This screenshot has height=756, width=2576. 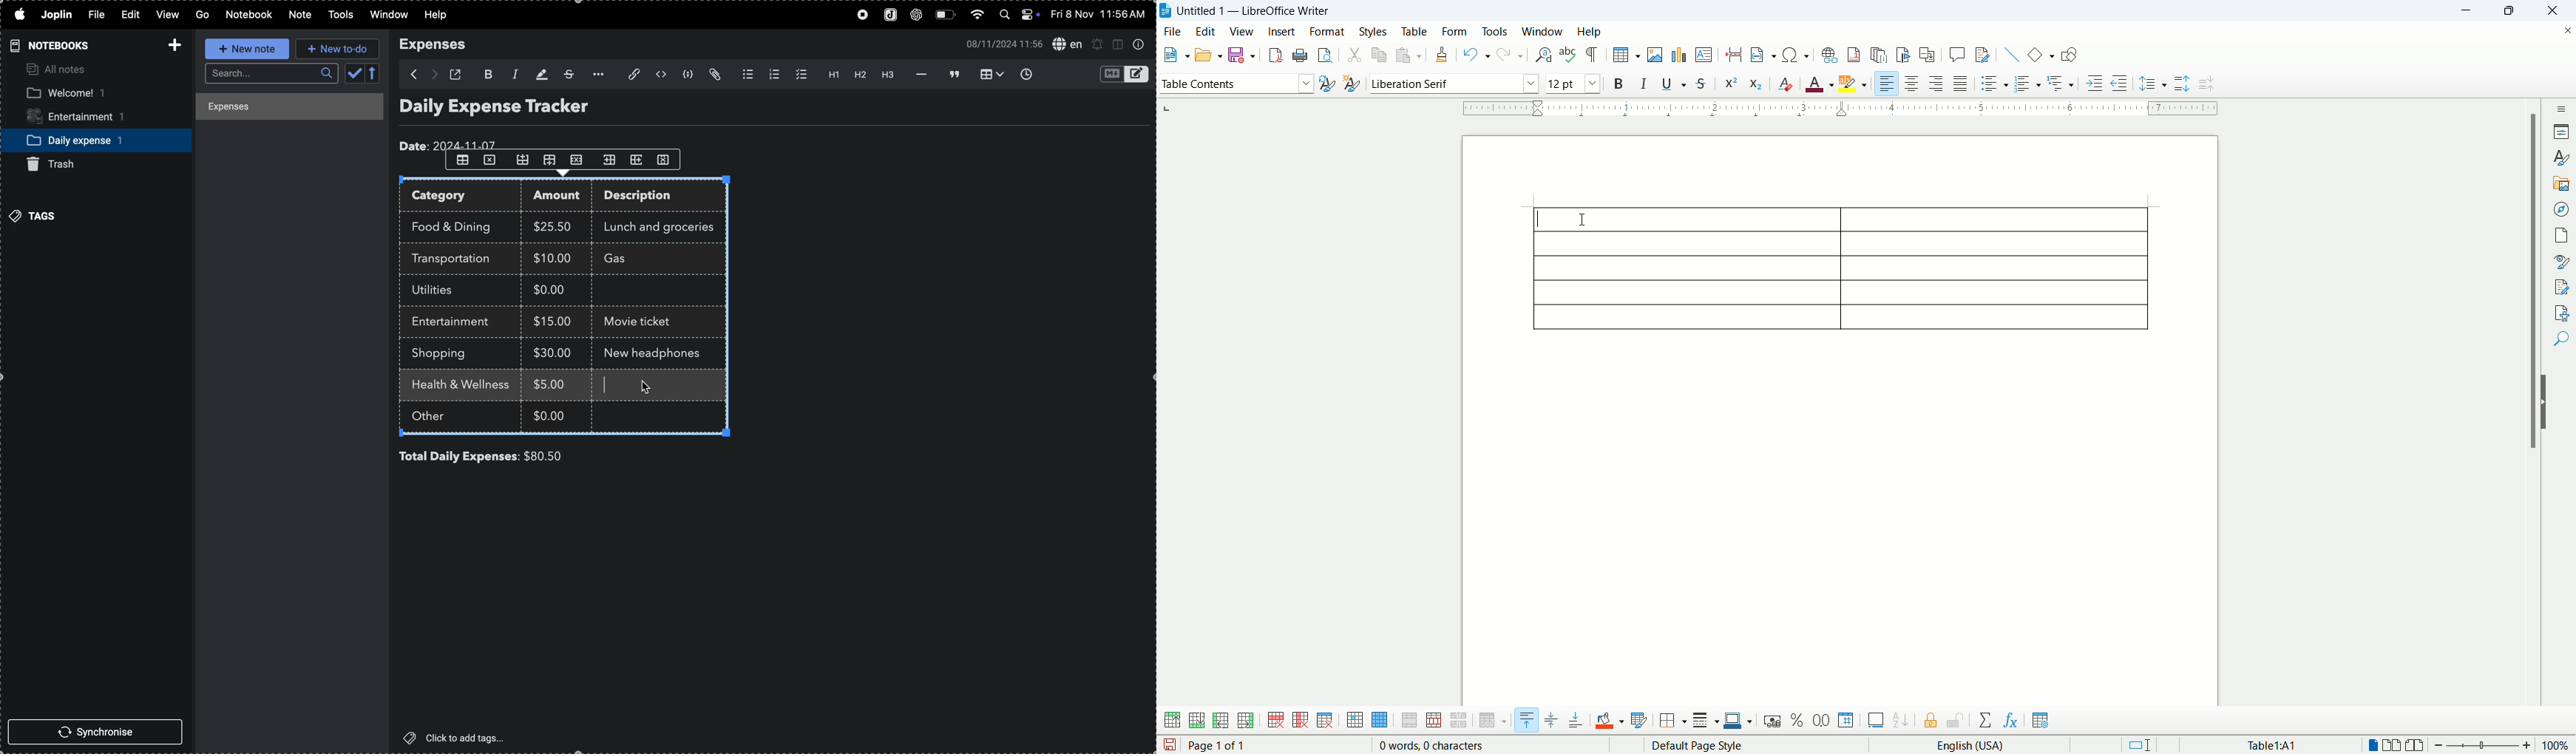 I want to click on shift coloumn to right, so click(x=609, y=159).